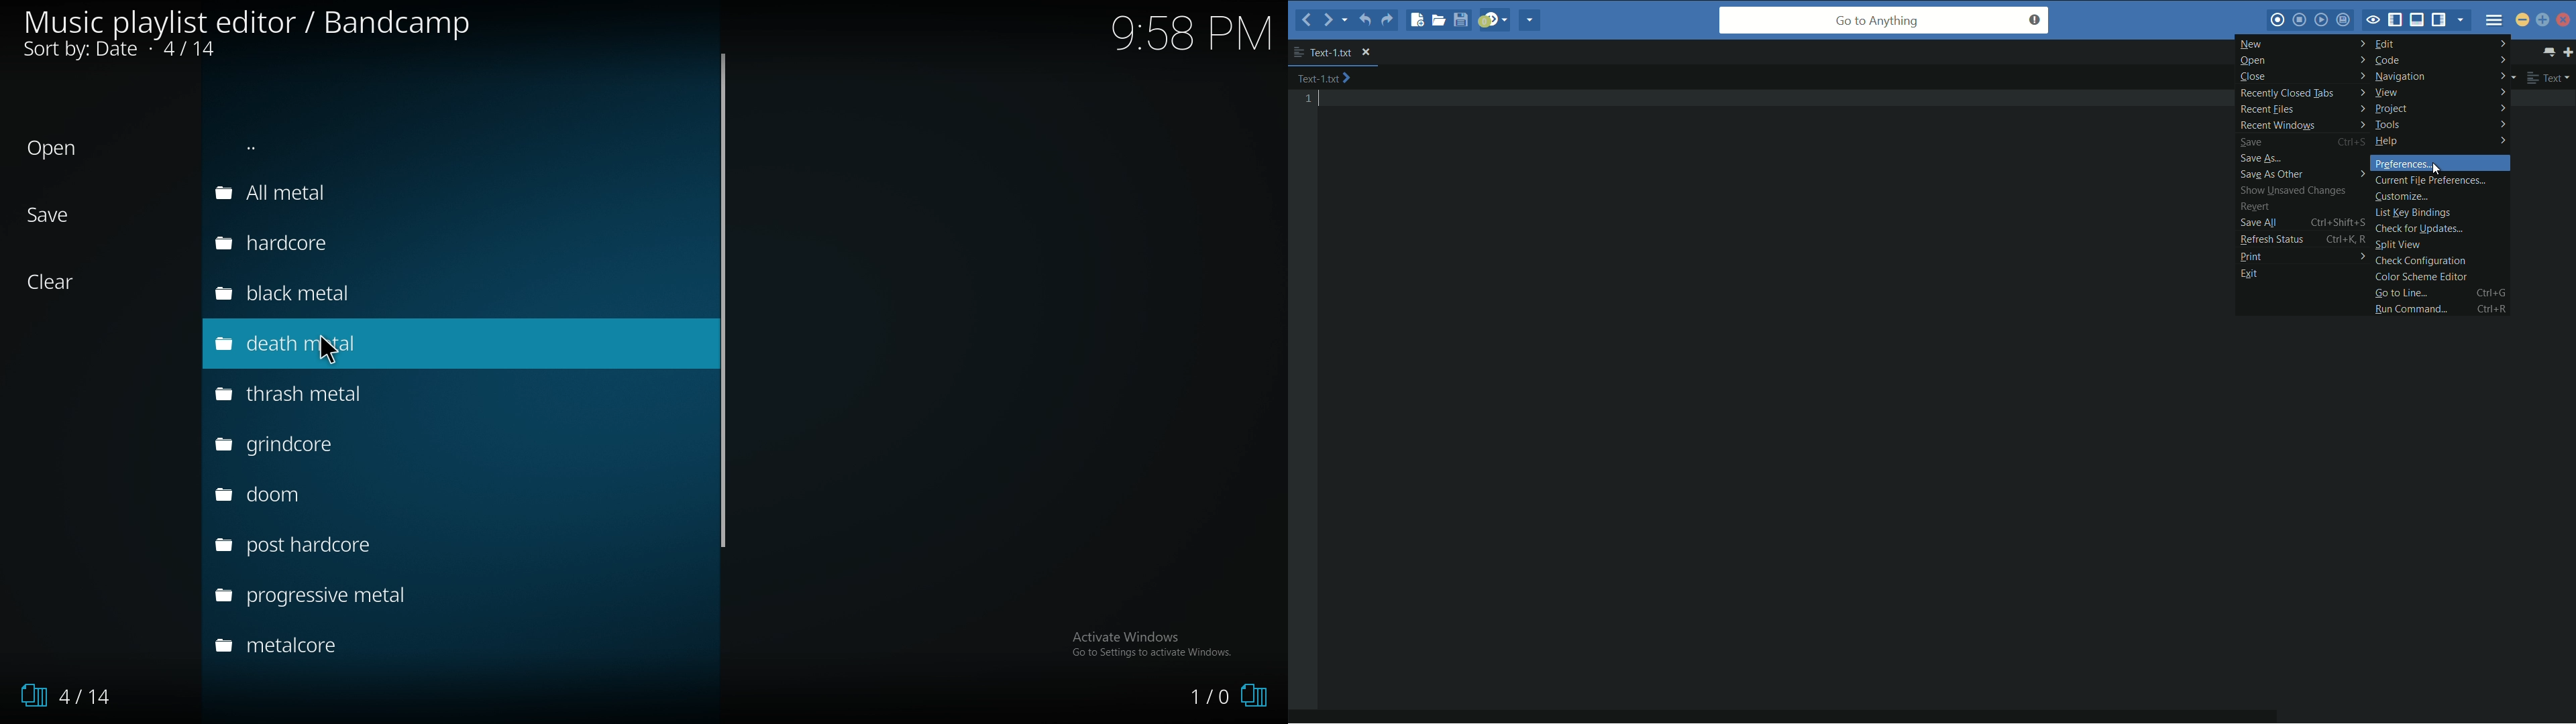  I want to click on Activate Windows, Go to settings to activate windows, so click(1155, 644).